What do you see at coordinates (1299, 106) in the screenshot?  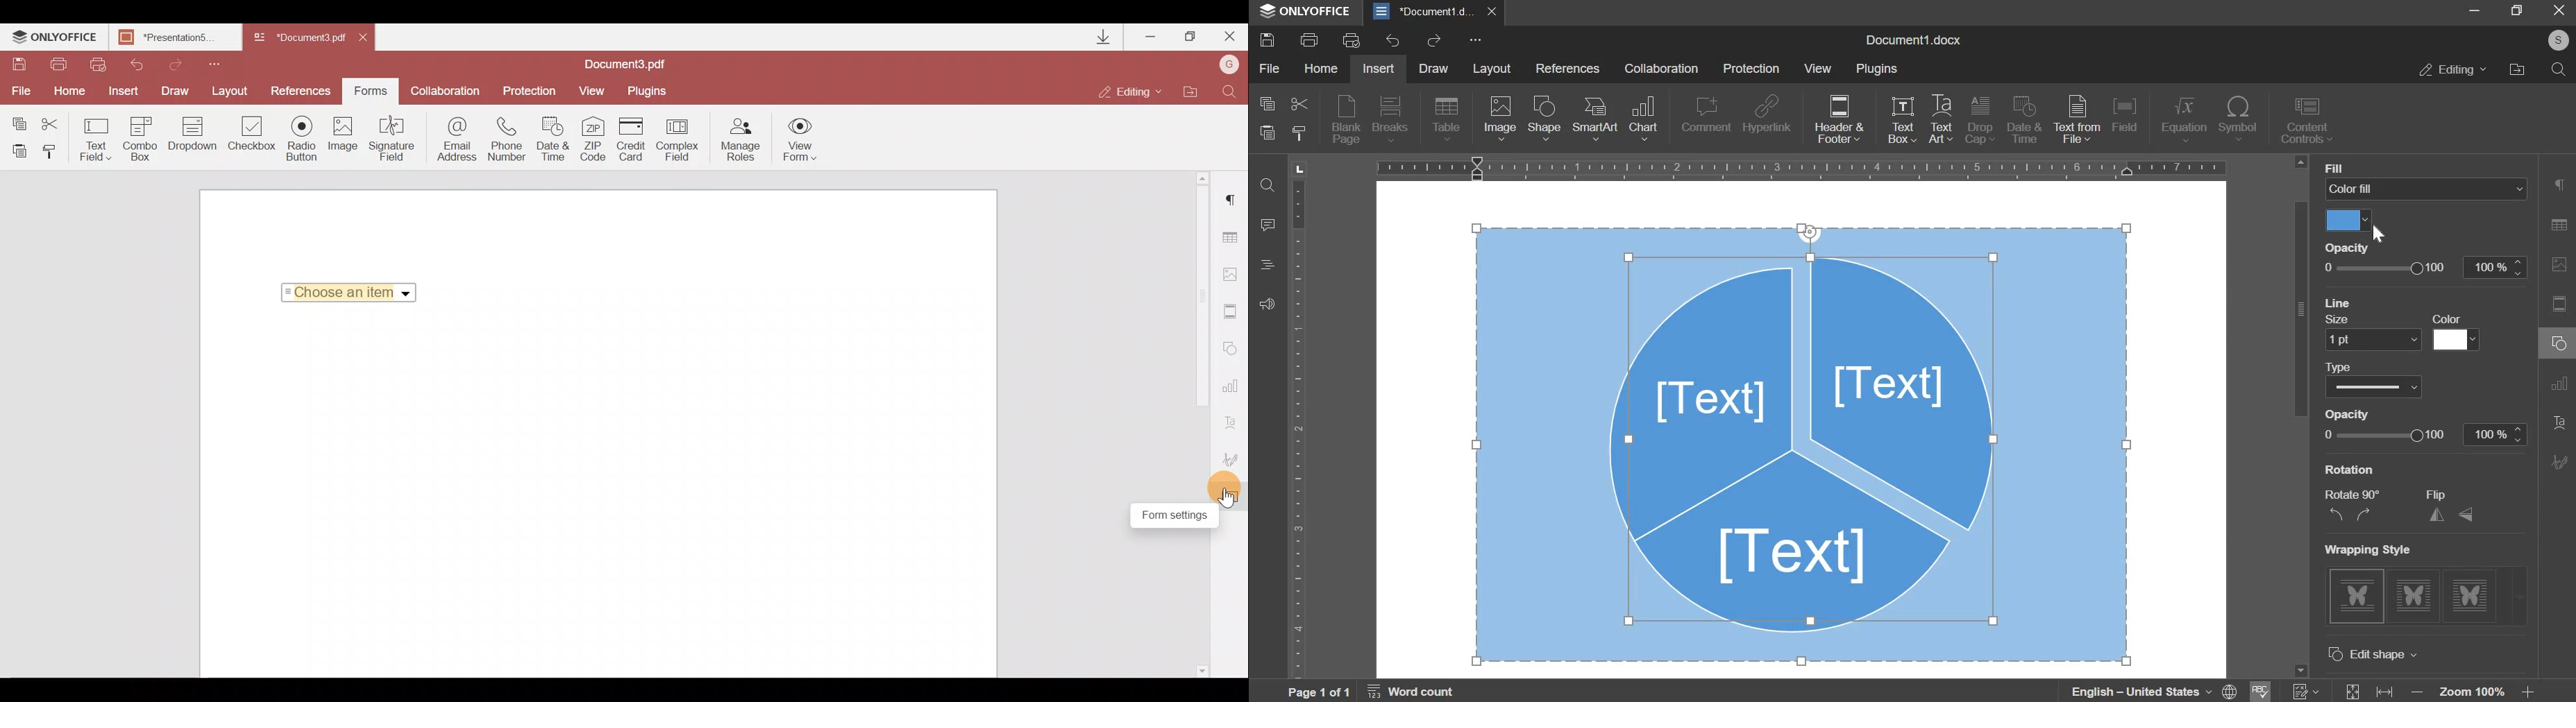 I see `cut` at bounding box center [1299, 106].